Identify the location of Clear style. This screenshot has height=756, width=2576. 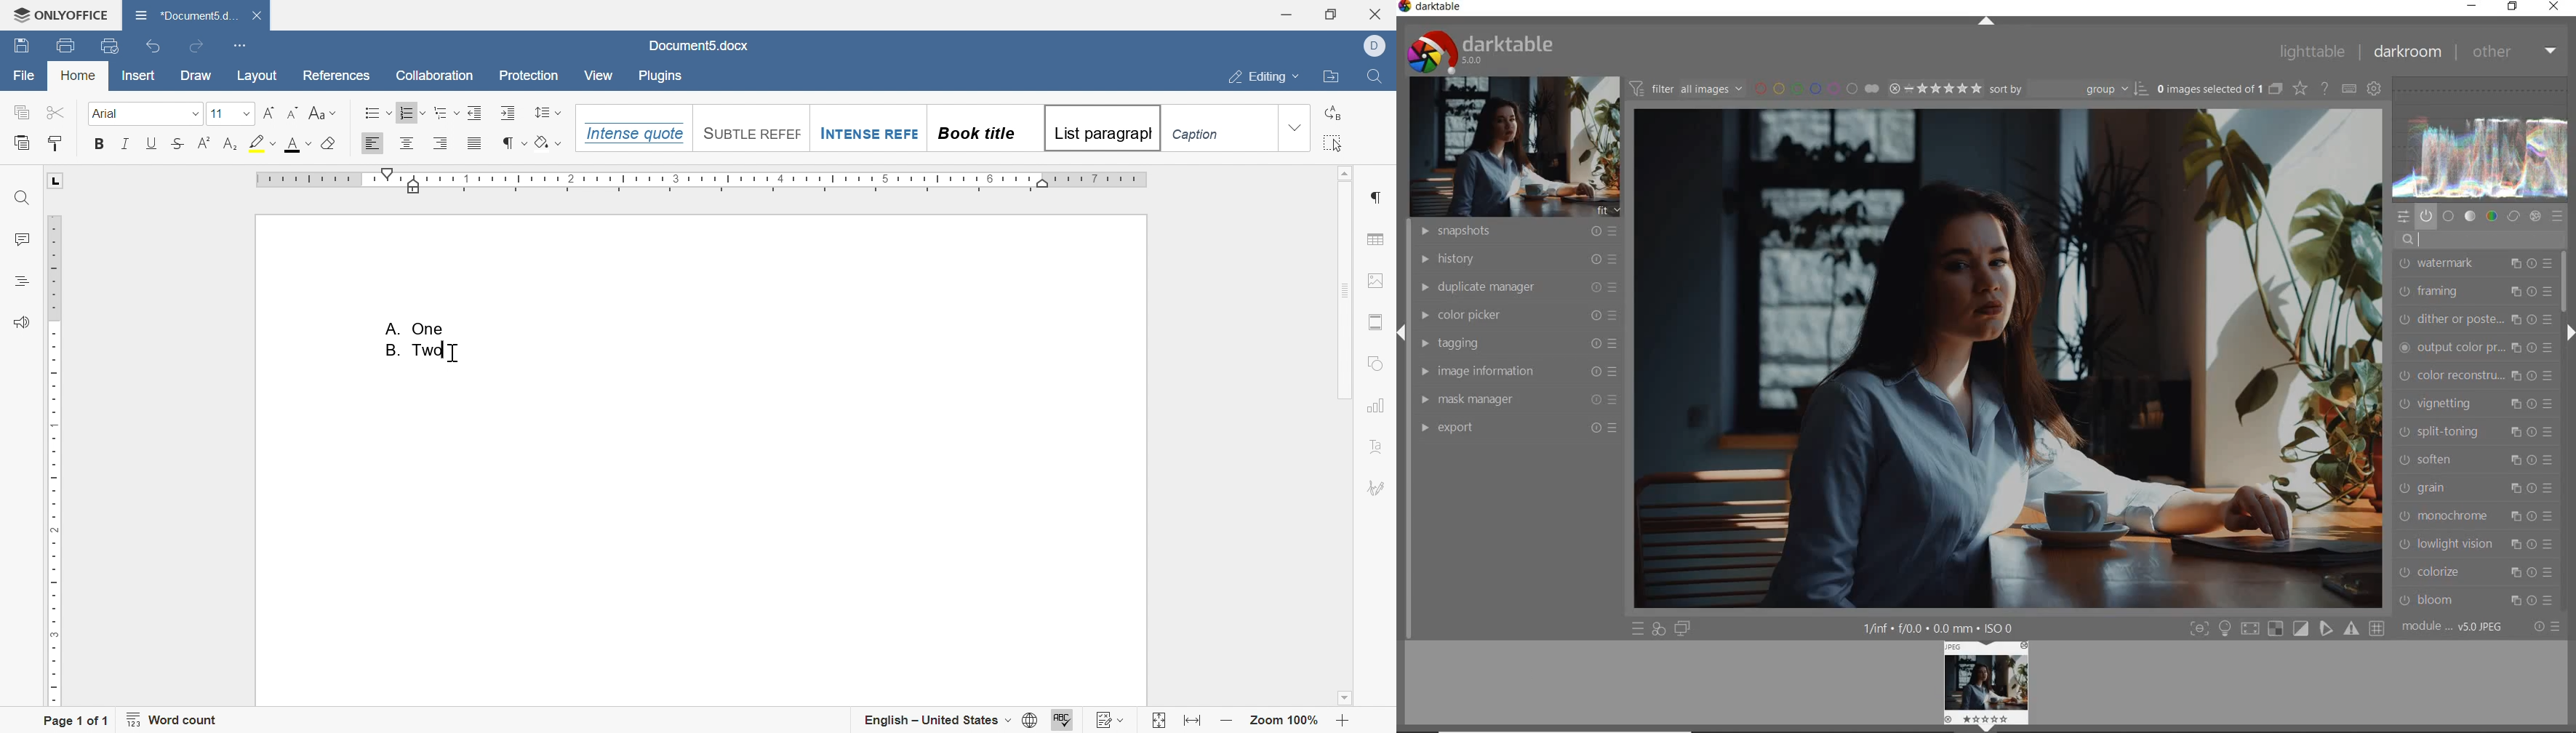
(330, 143).